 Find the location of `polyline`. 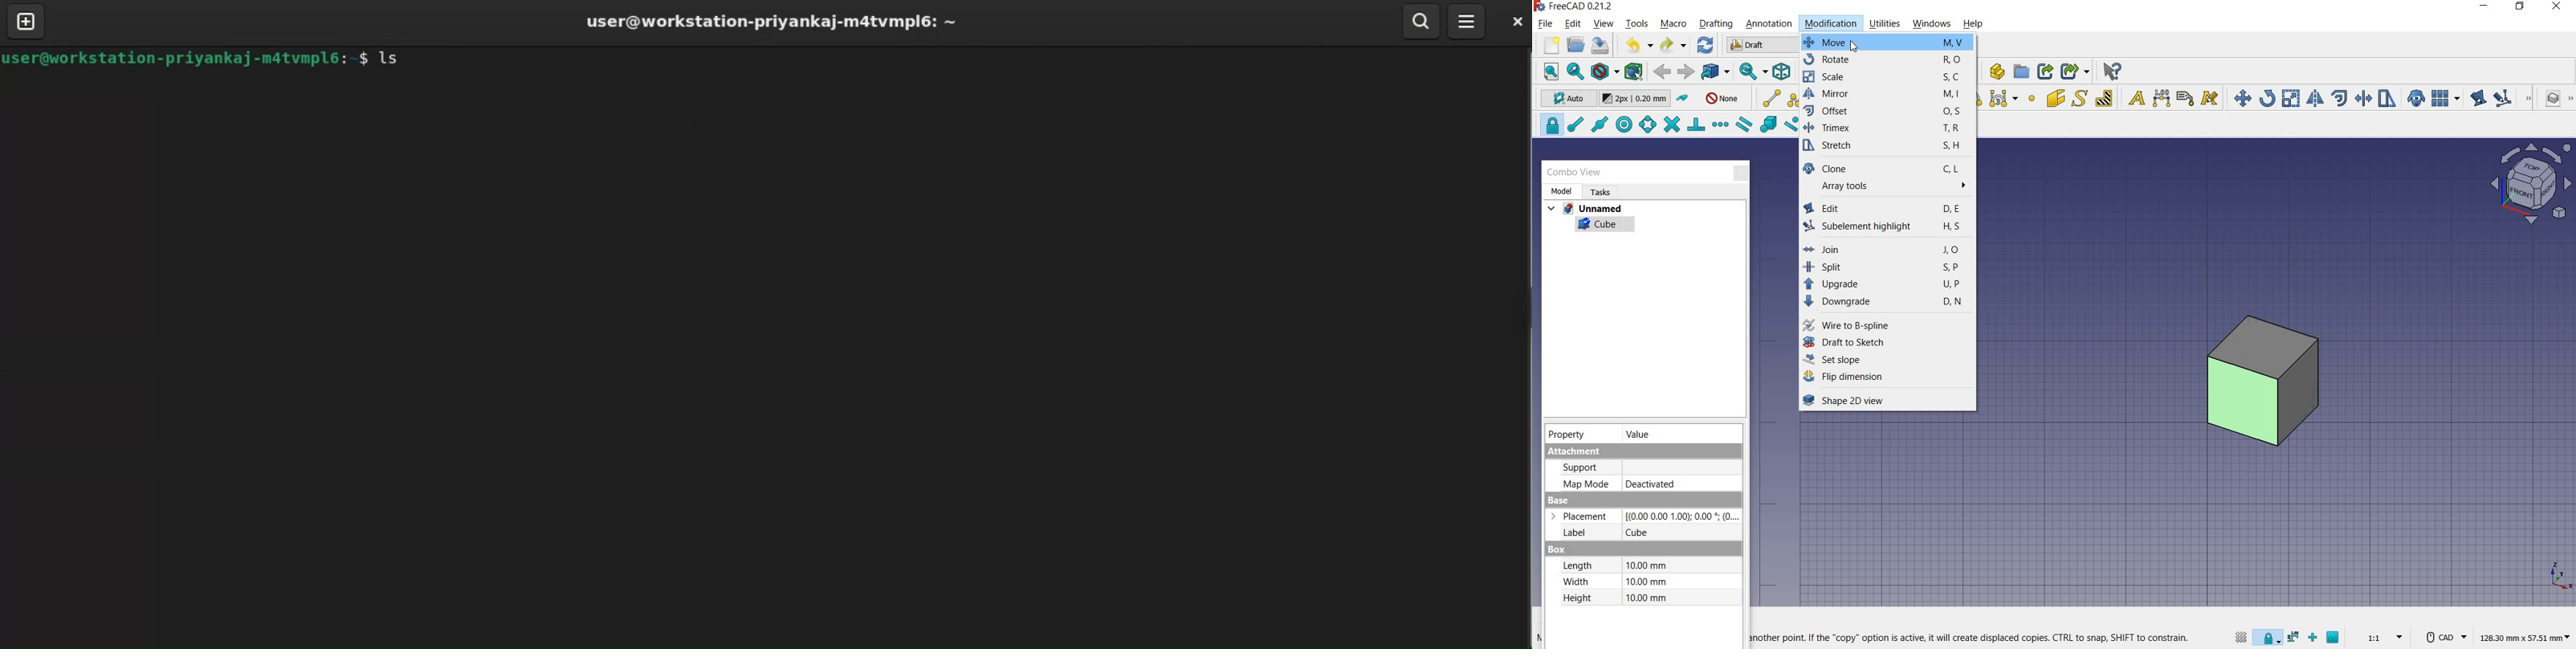

polyline is located at coordinates (1797, 99).